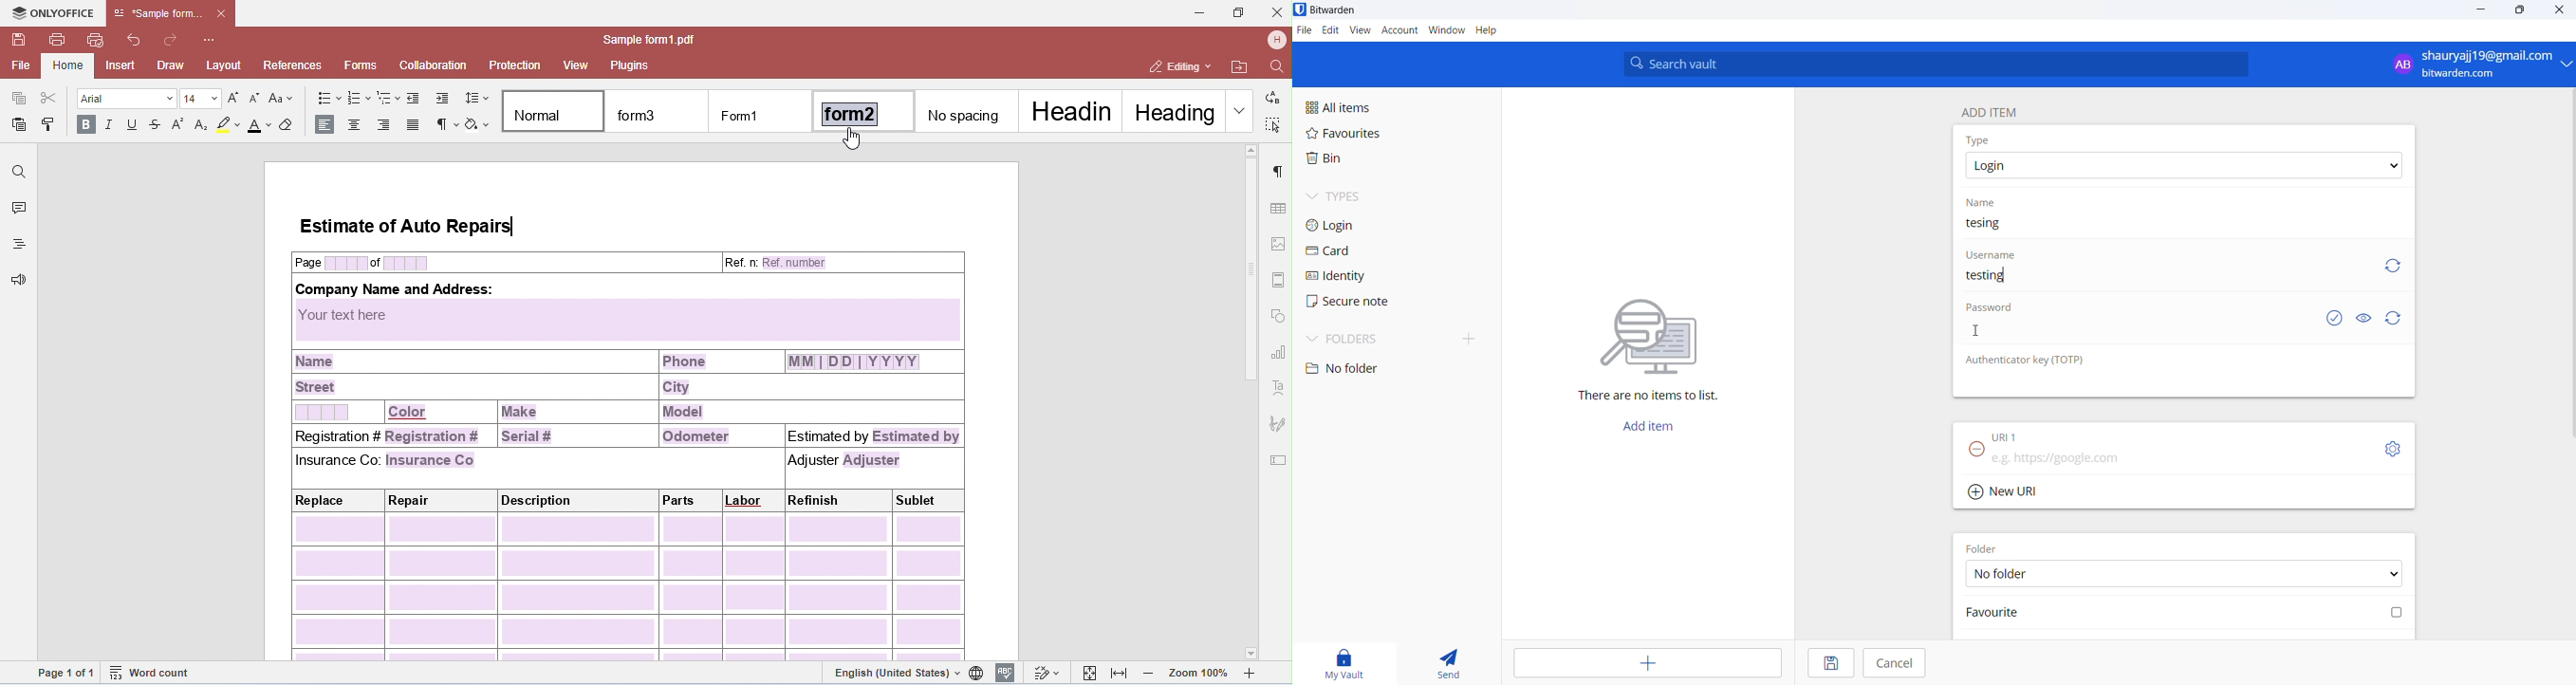 The width and height of the screenshot is (2576, 700). Describe the element at coordinates (2183, 616) in the screenshot. I see `Mark favourite` at that location.